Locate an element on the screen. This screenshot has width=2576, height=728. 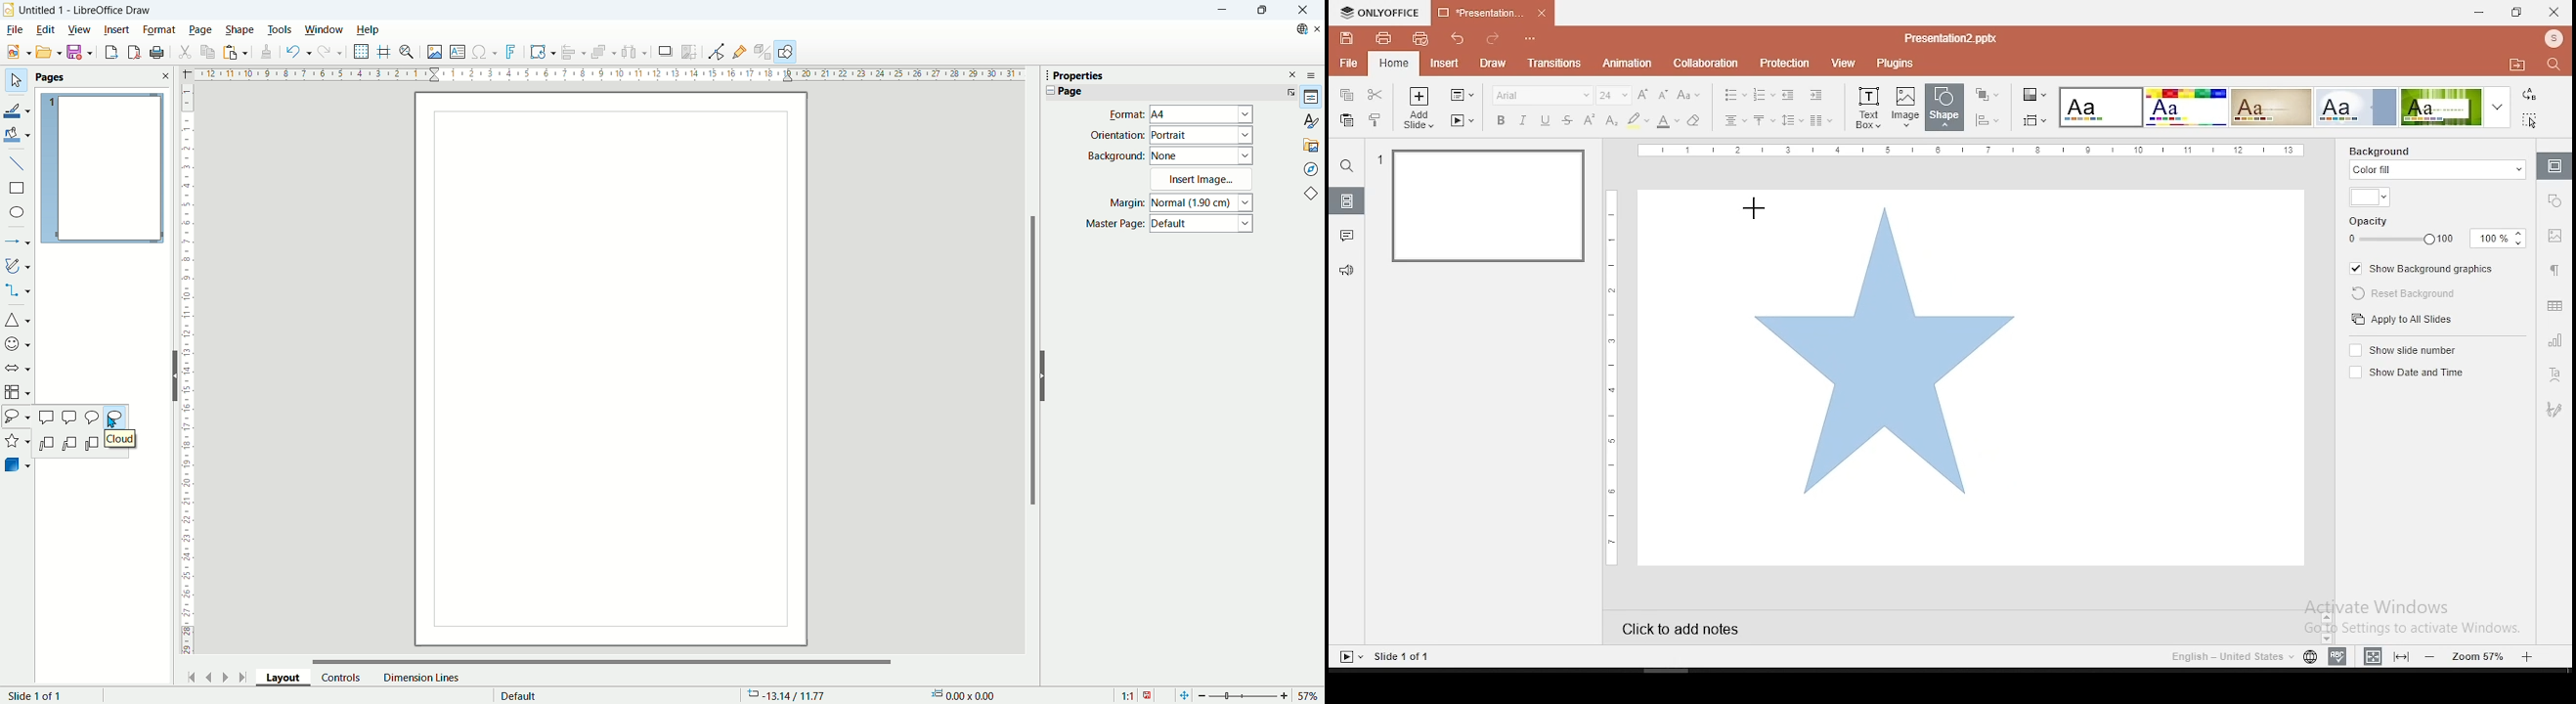
text art tool is located at coordinates (2553, 376).